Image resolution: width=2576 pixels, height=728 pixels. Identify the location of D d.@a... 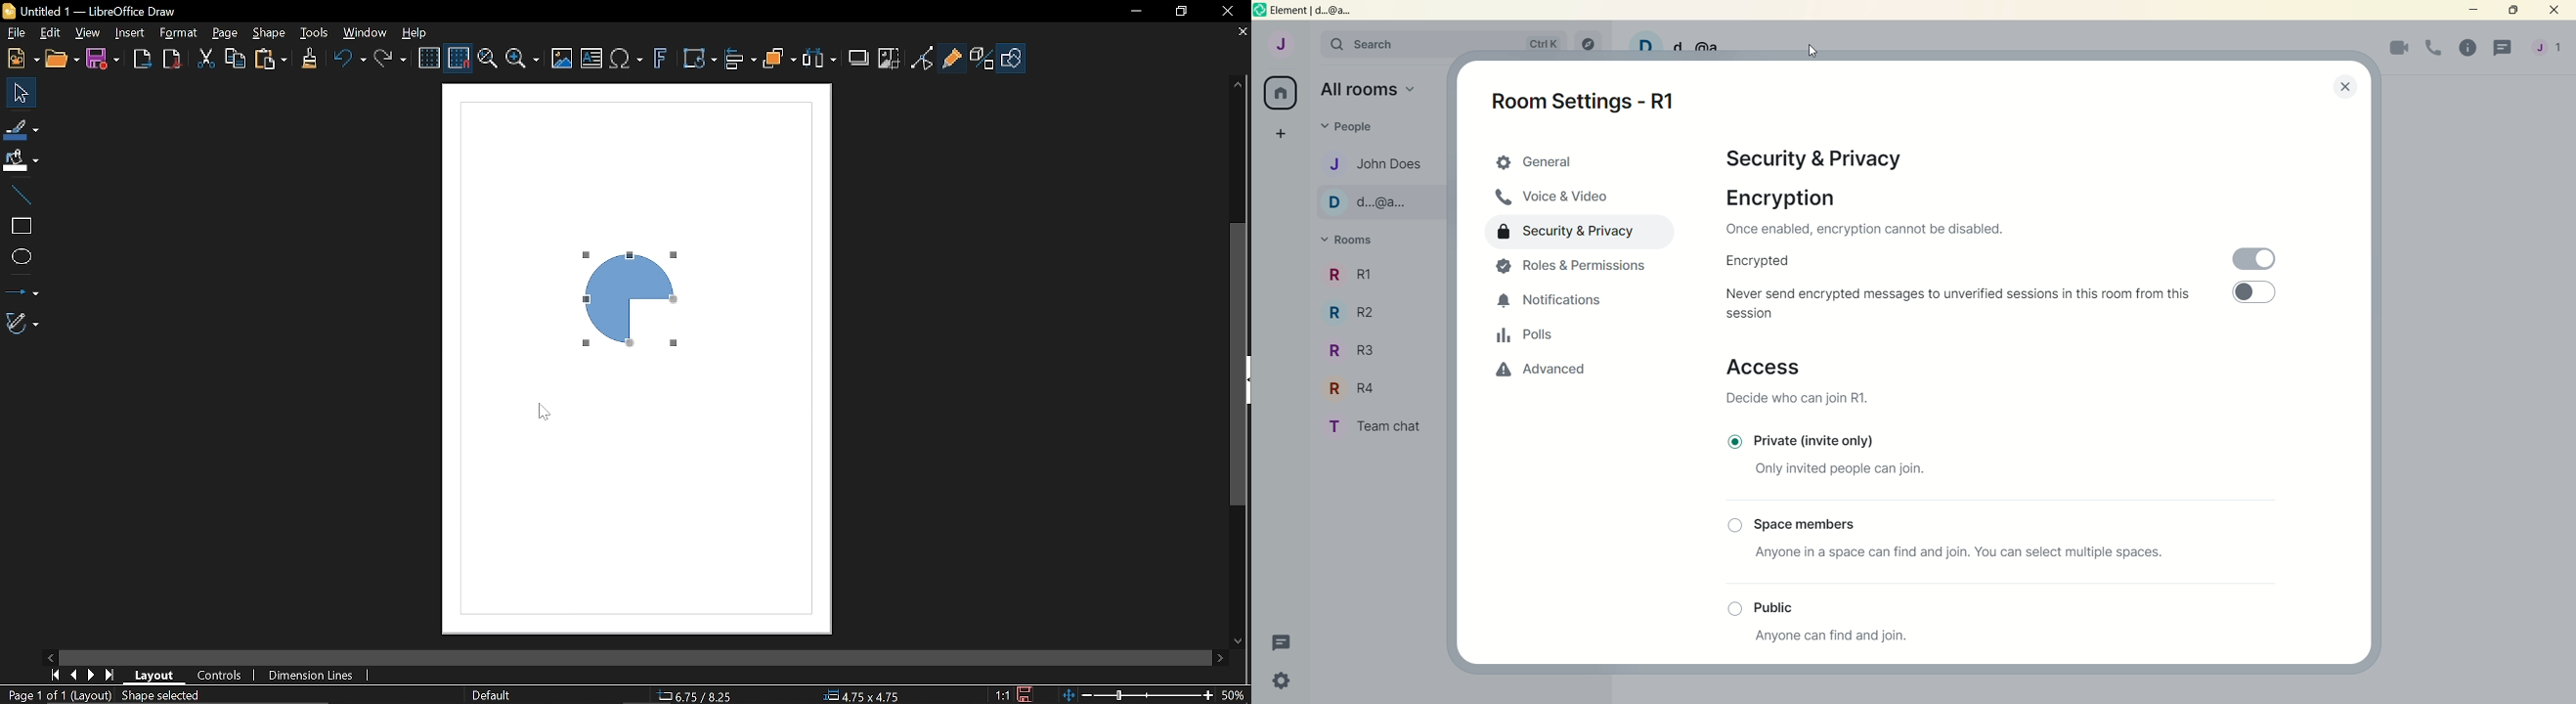
(1367, 207).